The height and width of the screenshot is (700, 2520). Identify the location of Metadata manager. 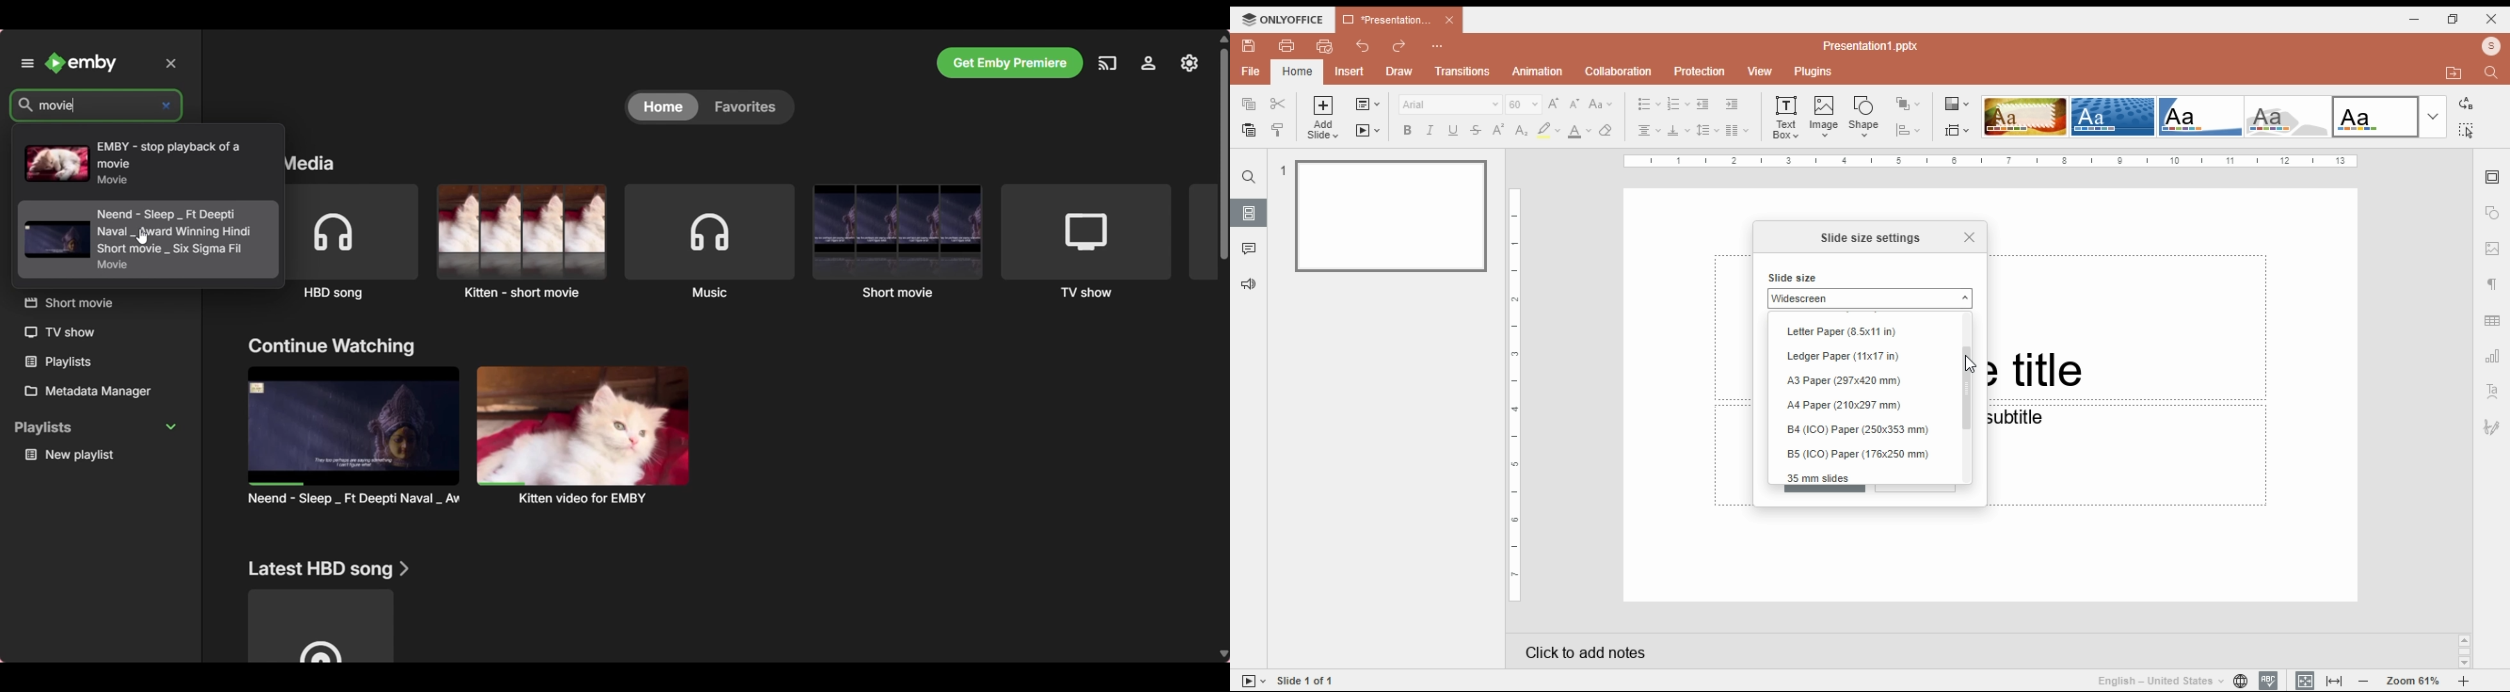
(101, 391).